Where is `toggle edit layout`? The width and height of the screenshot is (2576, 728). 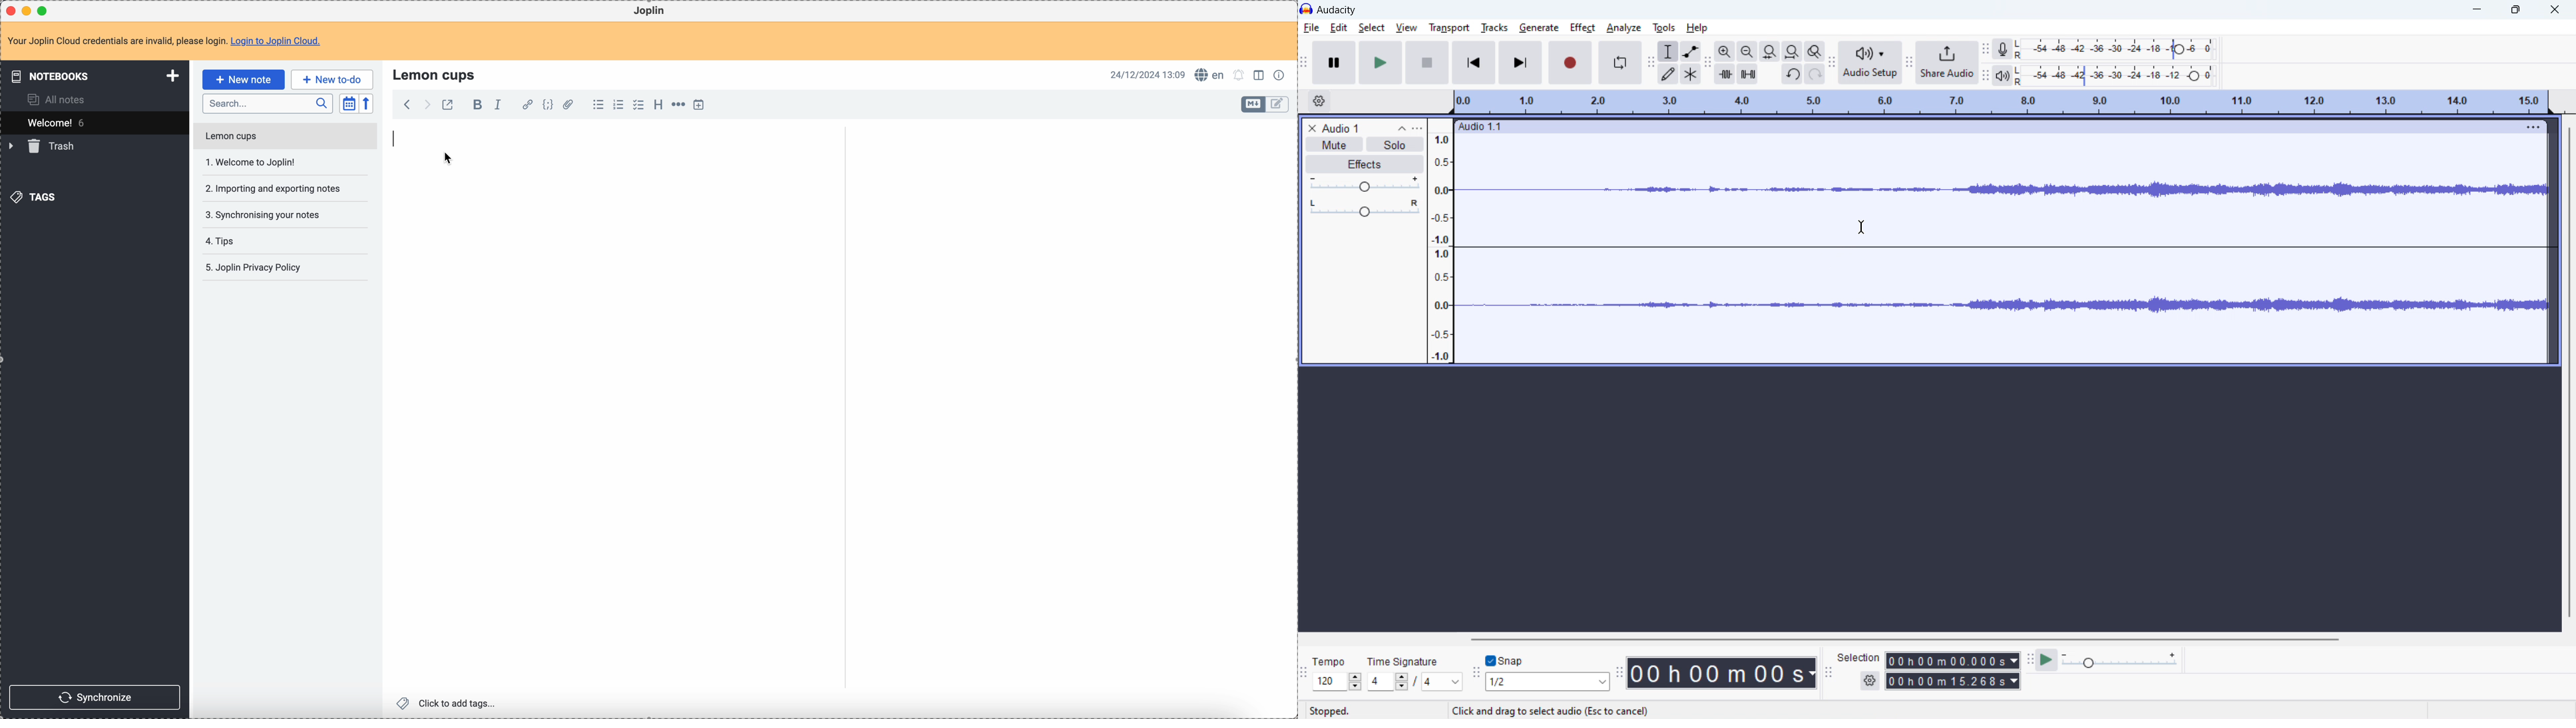
toggle edit layout is located at coordinates (1279, 105).